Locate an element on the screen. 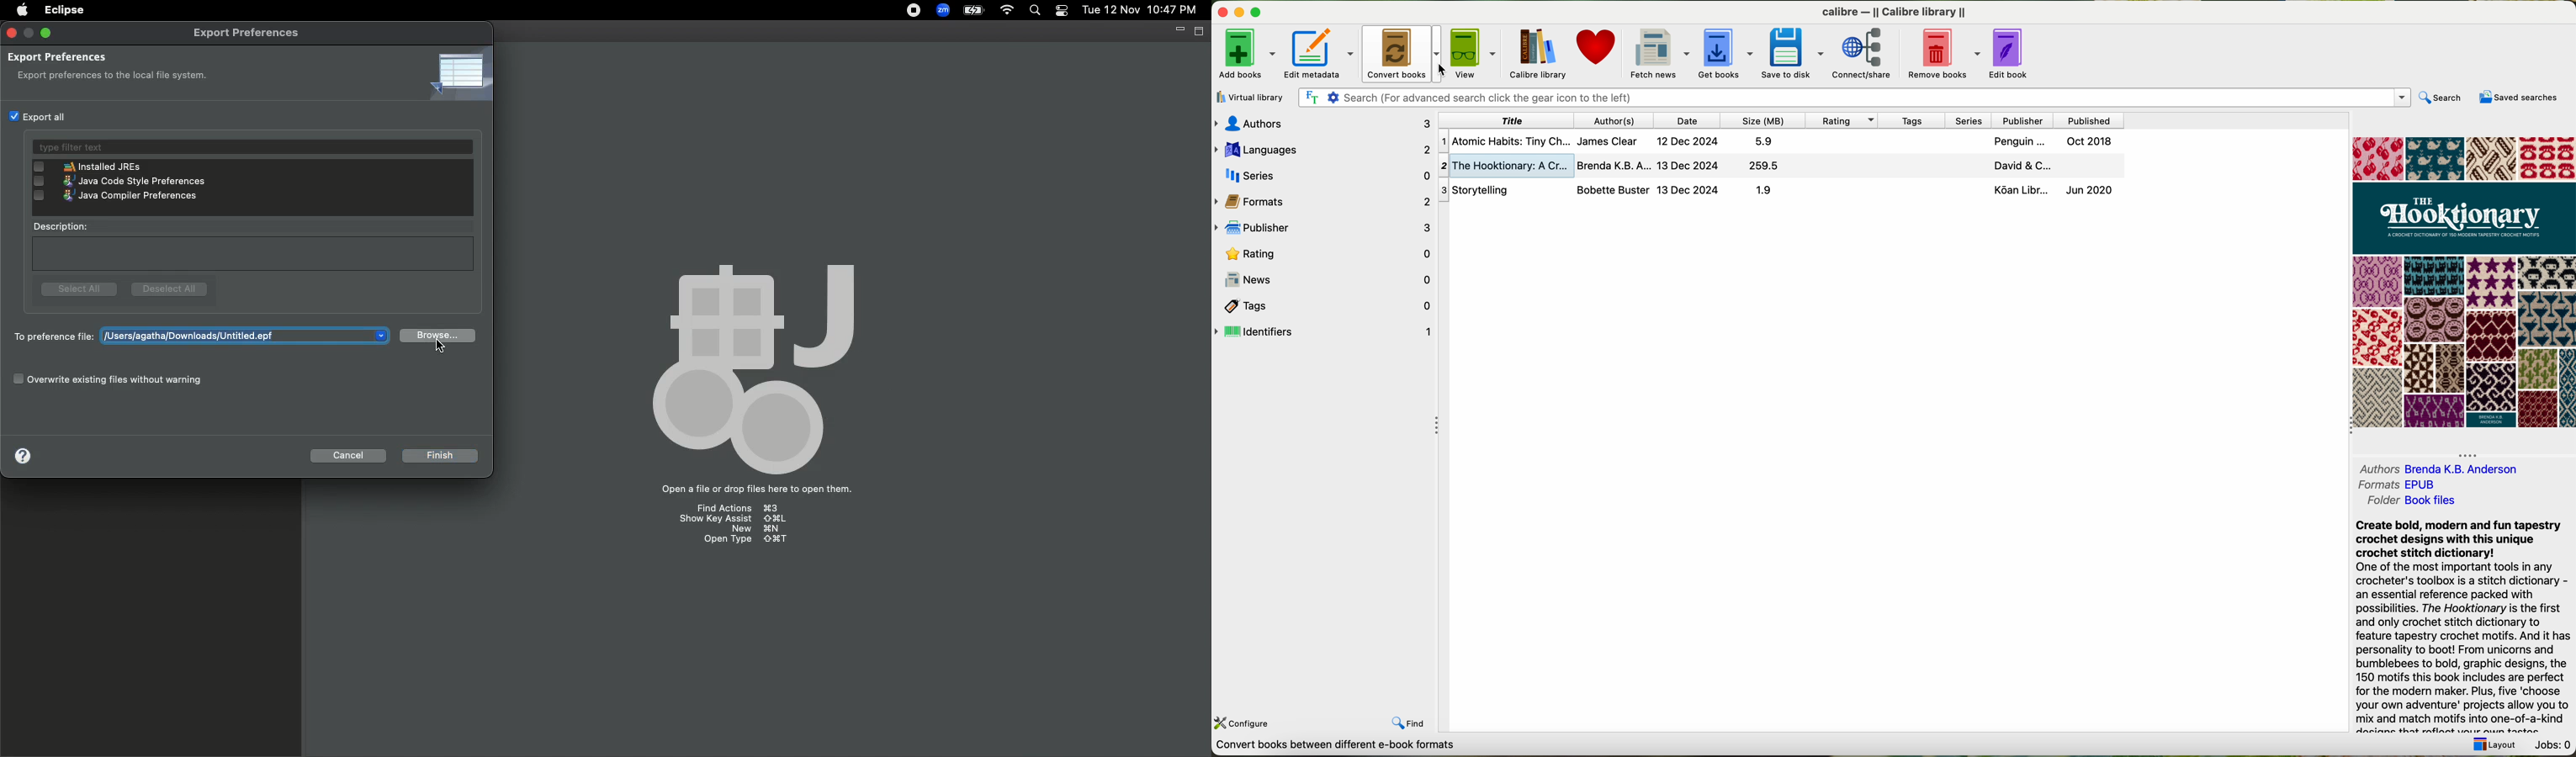 The image size is (2576, 784). authors is located at coordinates (2376, 469).